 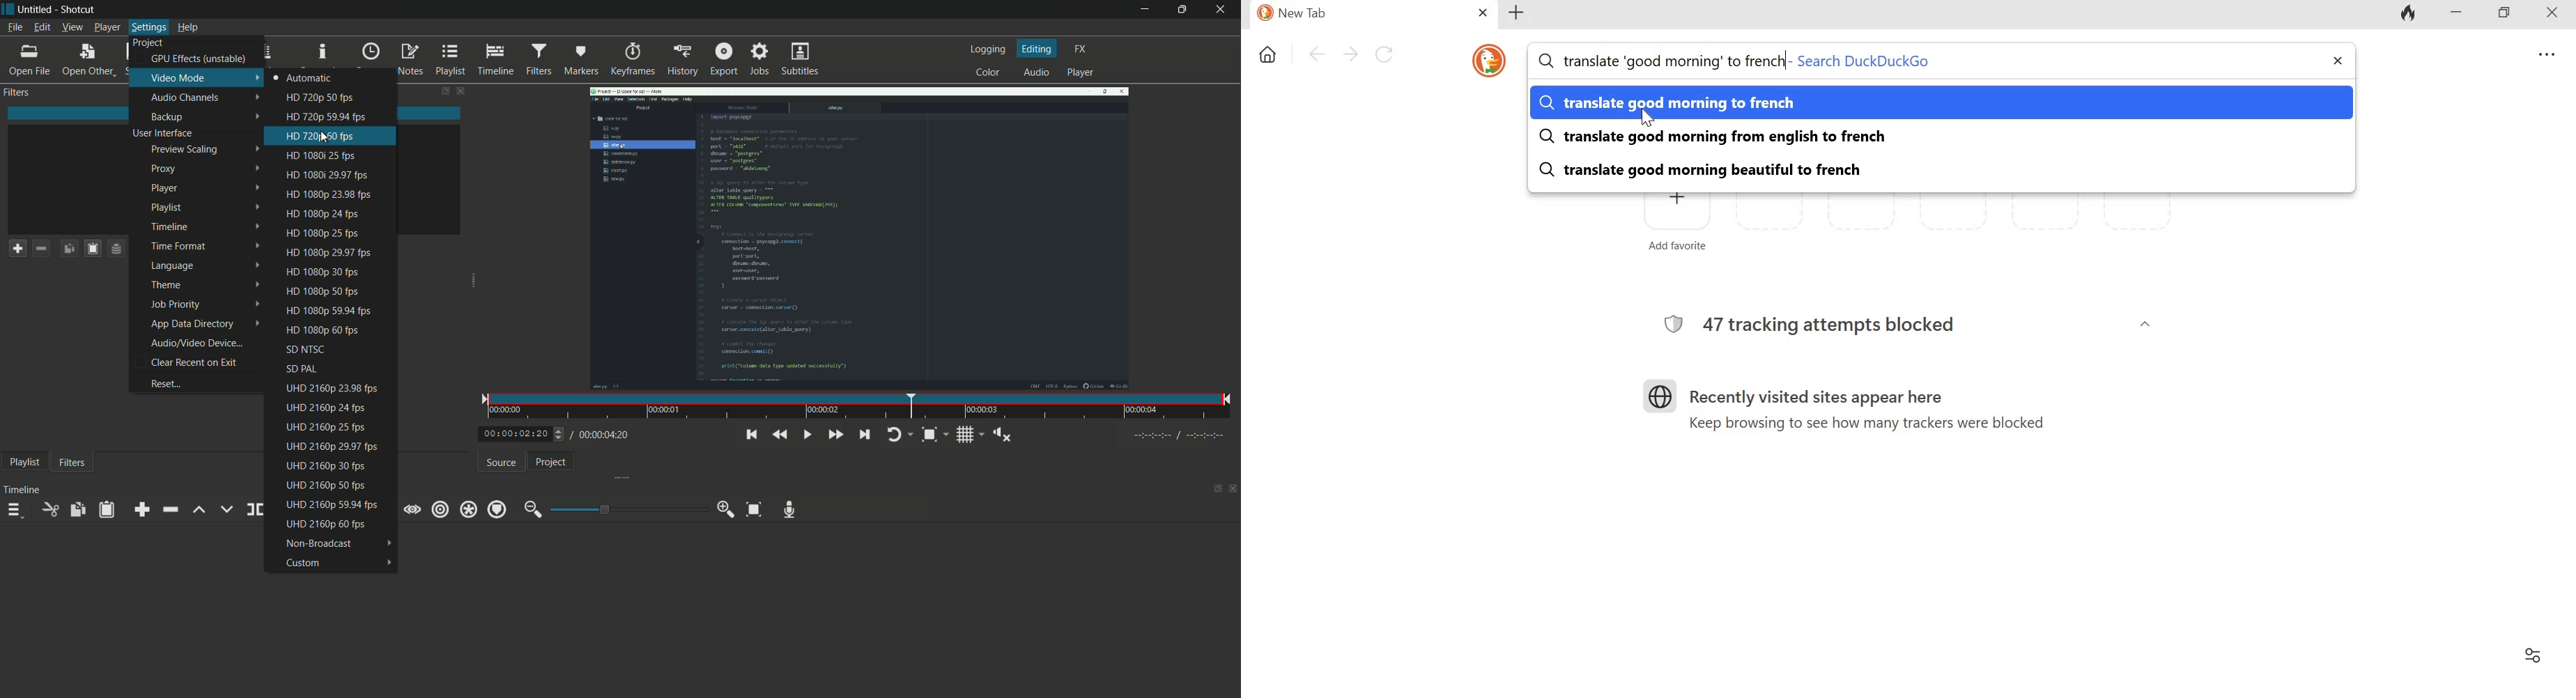 What do you see at coordinates (859, 235) in the screenshot?
I see `imported video` at bounding box center [859, 235].